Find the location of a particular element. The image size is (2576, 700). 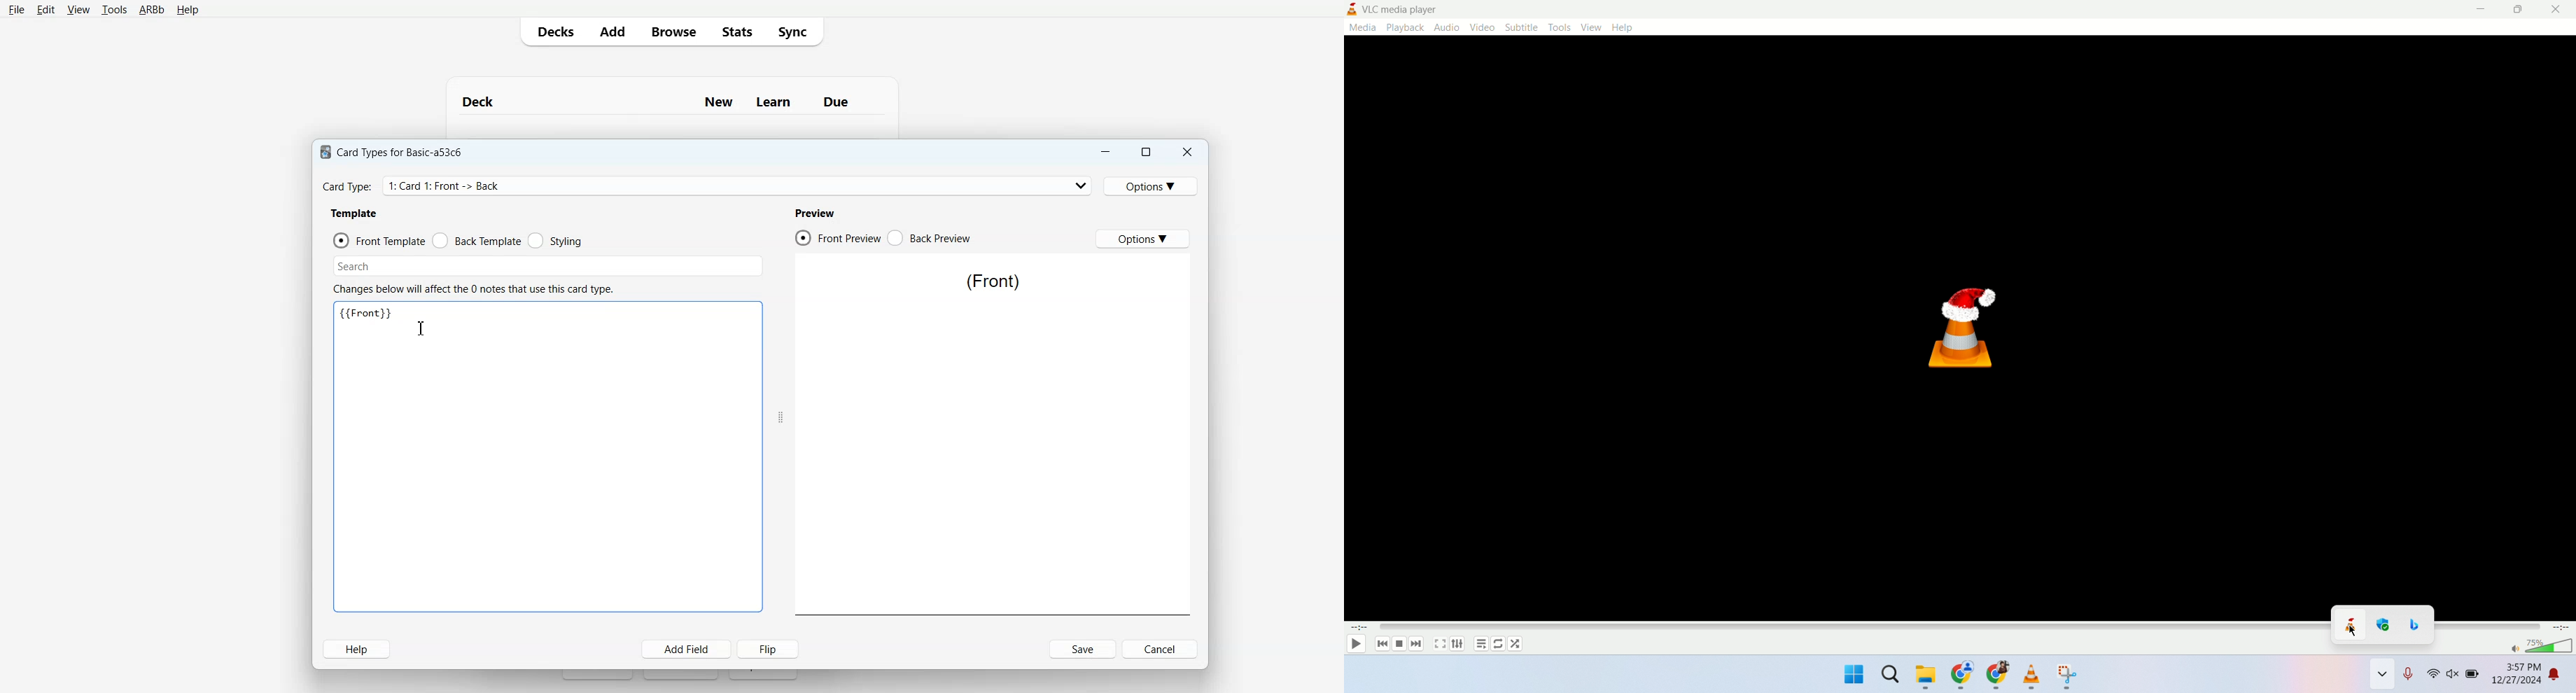

media is located at coordinates (1362, 27).